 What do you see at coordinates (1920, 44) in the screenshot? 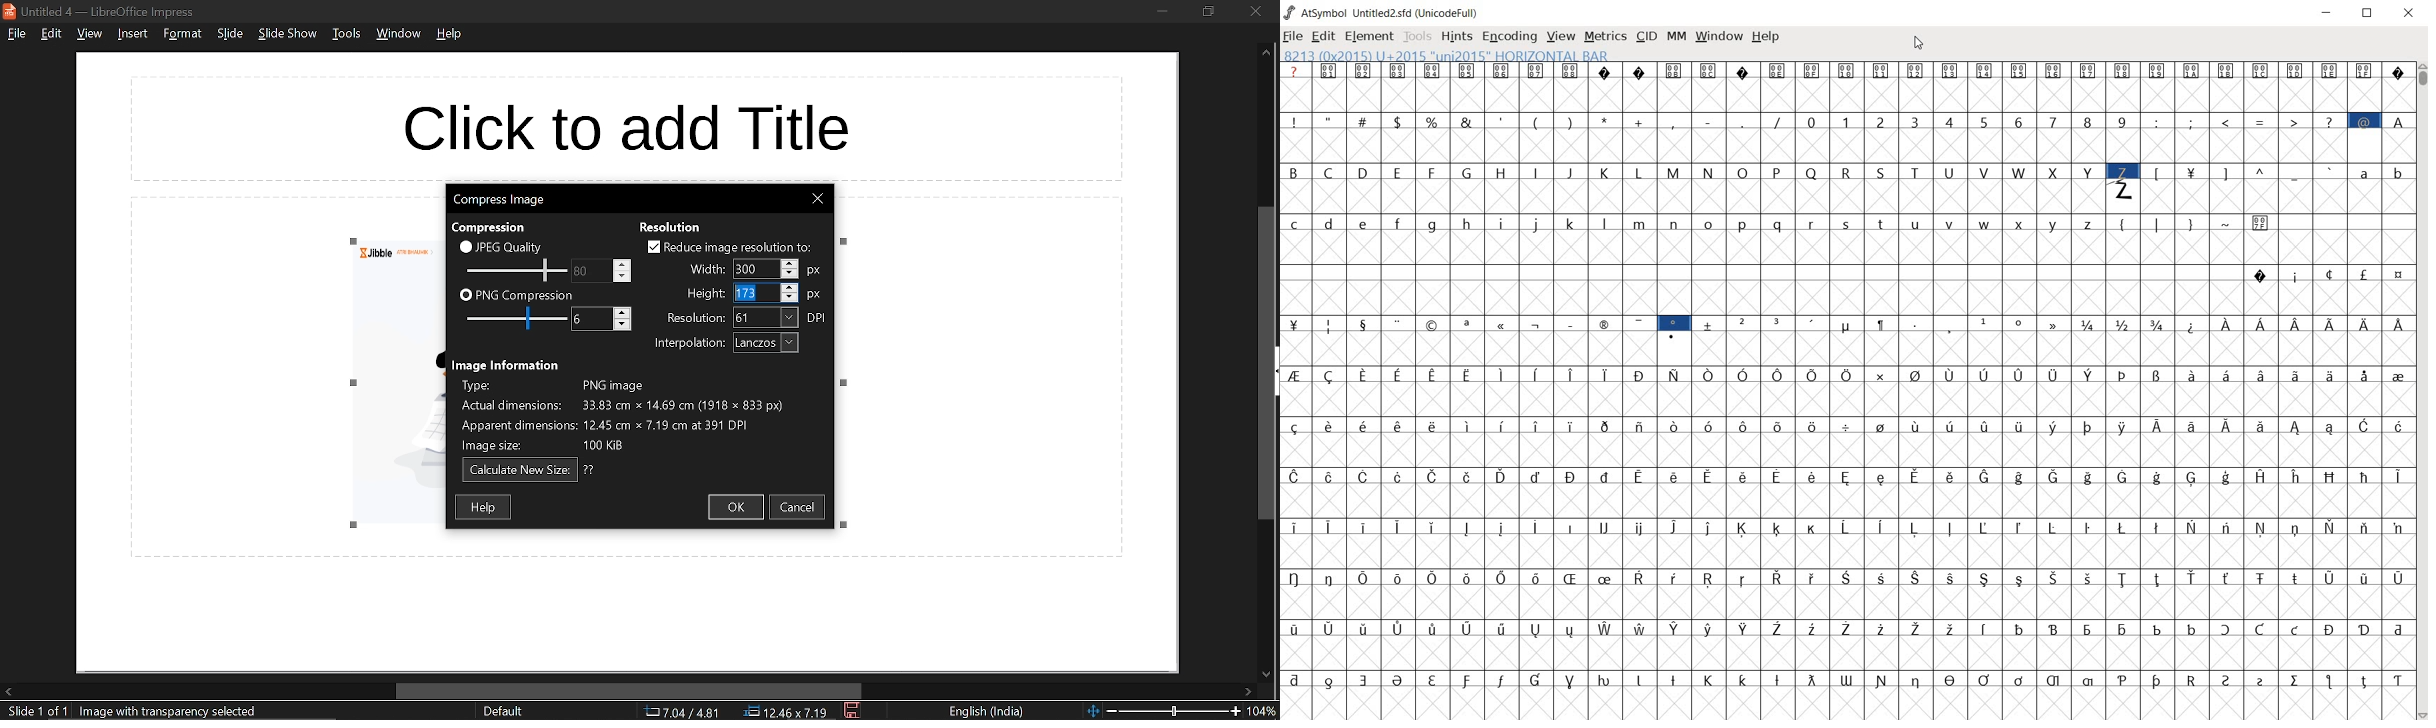
I see `CURSOR` at bounding box center [1920, 44].